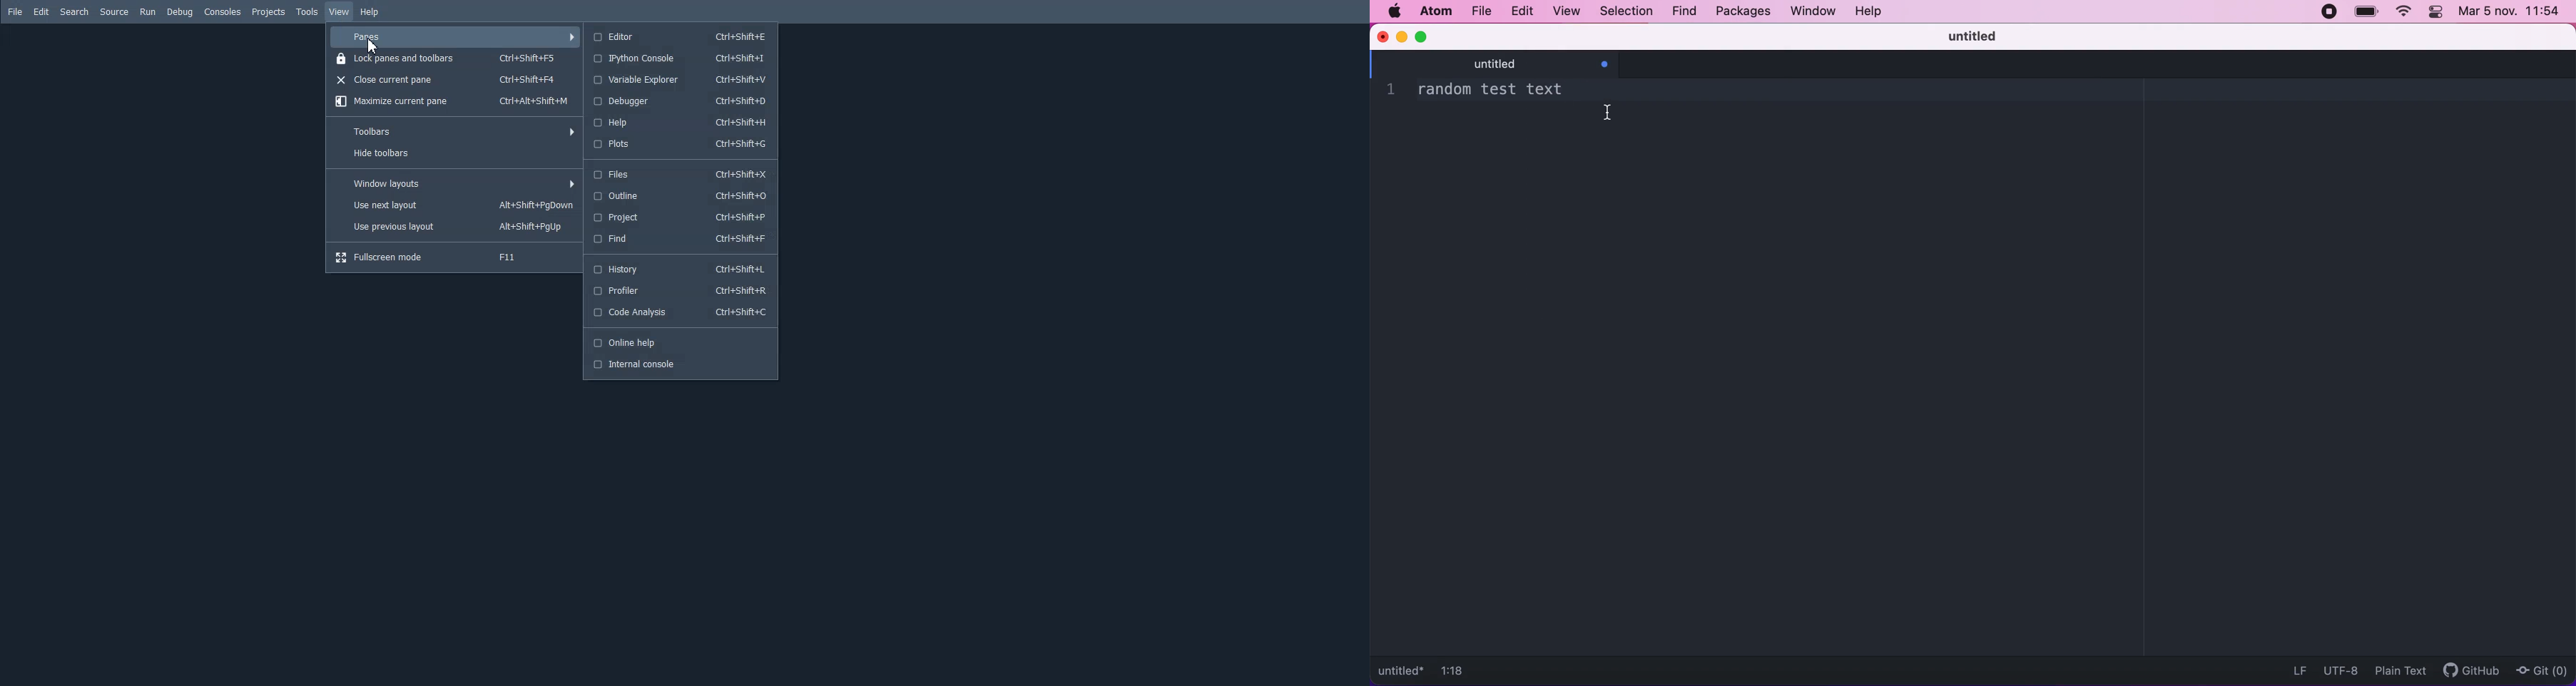  I want to click on plain text, so click(2398, 670).